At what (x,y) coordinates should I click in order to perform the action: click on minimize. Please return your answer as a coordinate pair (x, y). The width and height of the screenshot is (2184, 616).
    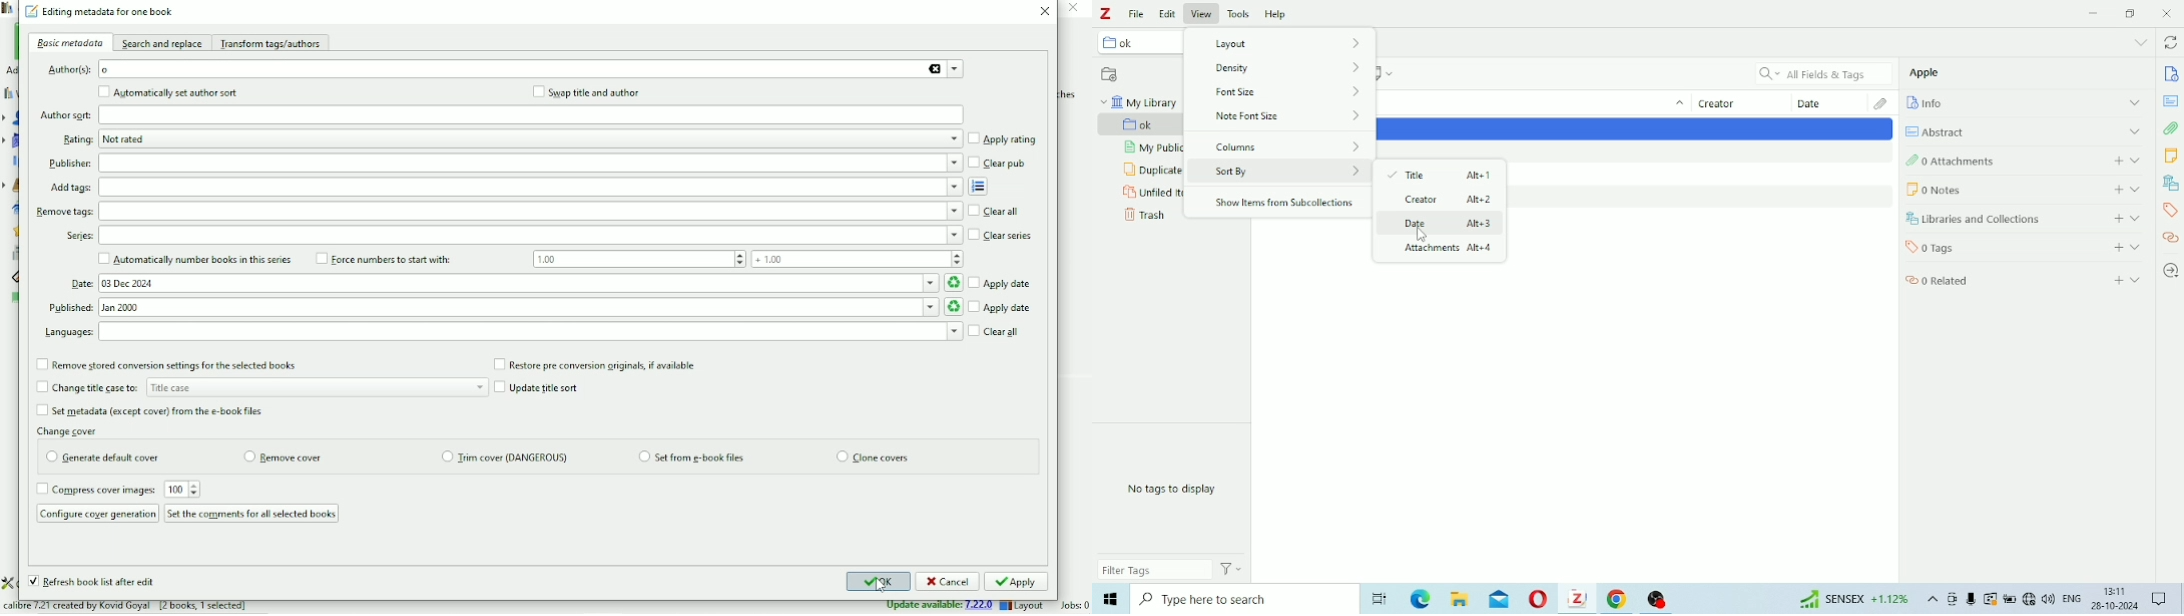
    Looking at the image, I should click on (2094, 12).